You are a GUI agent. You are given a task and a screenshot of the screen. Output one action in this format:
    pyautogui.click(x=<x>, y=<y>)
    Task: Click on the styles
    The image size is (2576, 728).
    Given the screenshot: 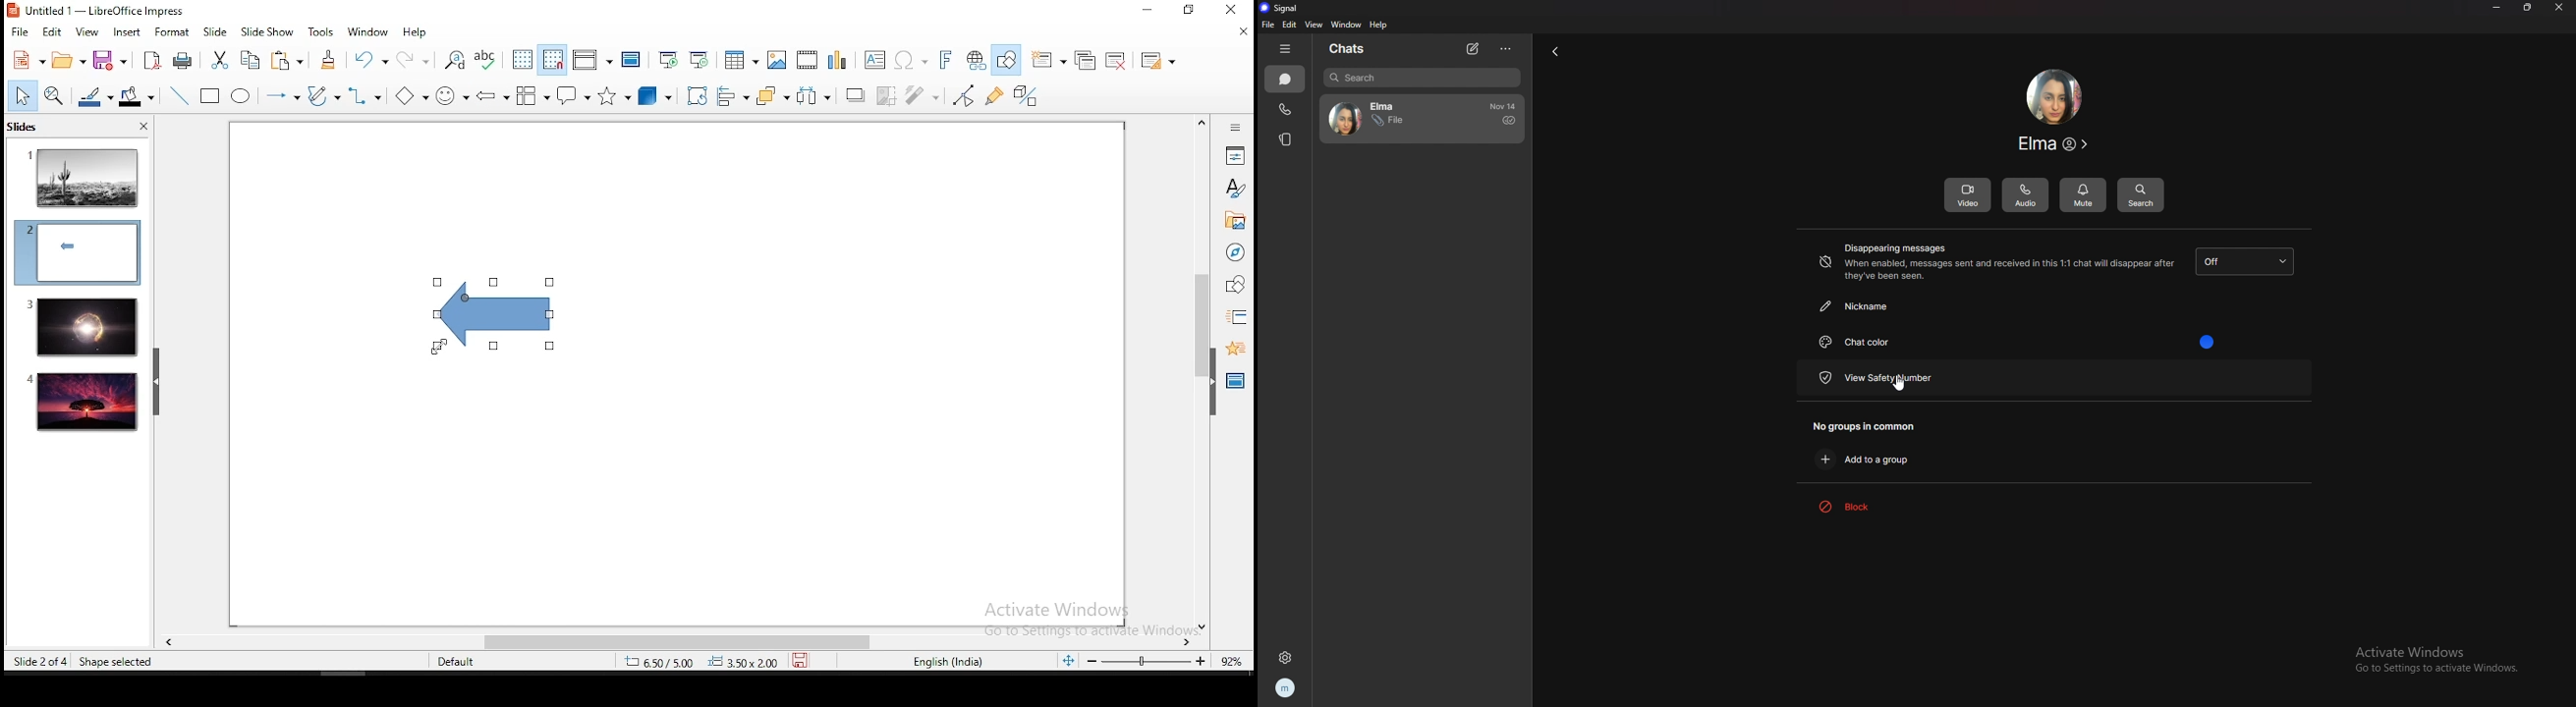 What is the action you would take?
    pyautogui.click(x=1235, y=188)
    